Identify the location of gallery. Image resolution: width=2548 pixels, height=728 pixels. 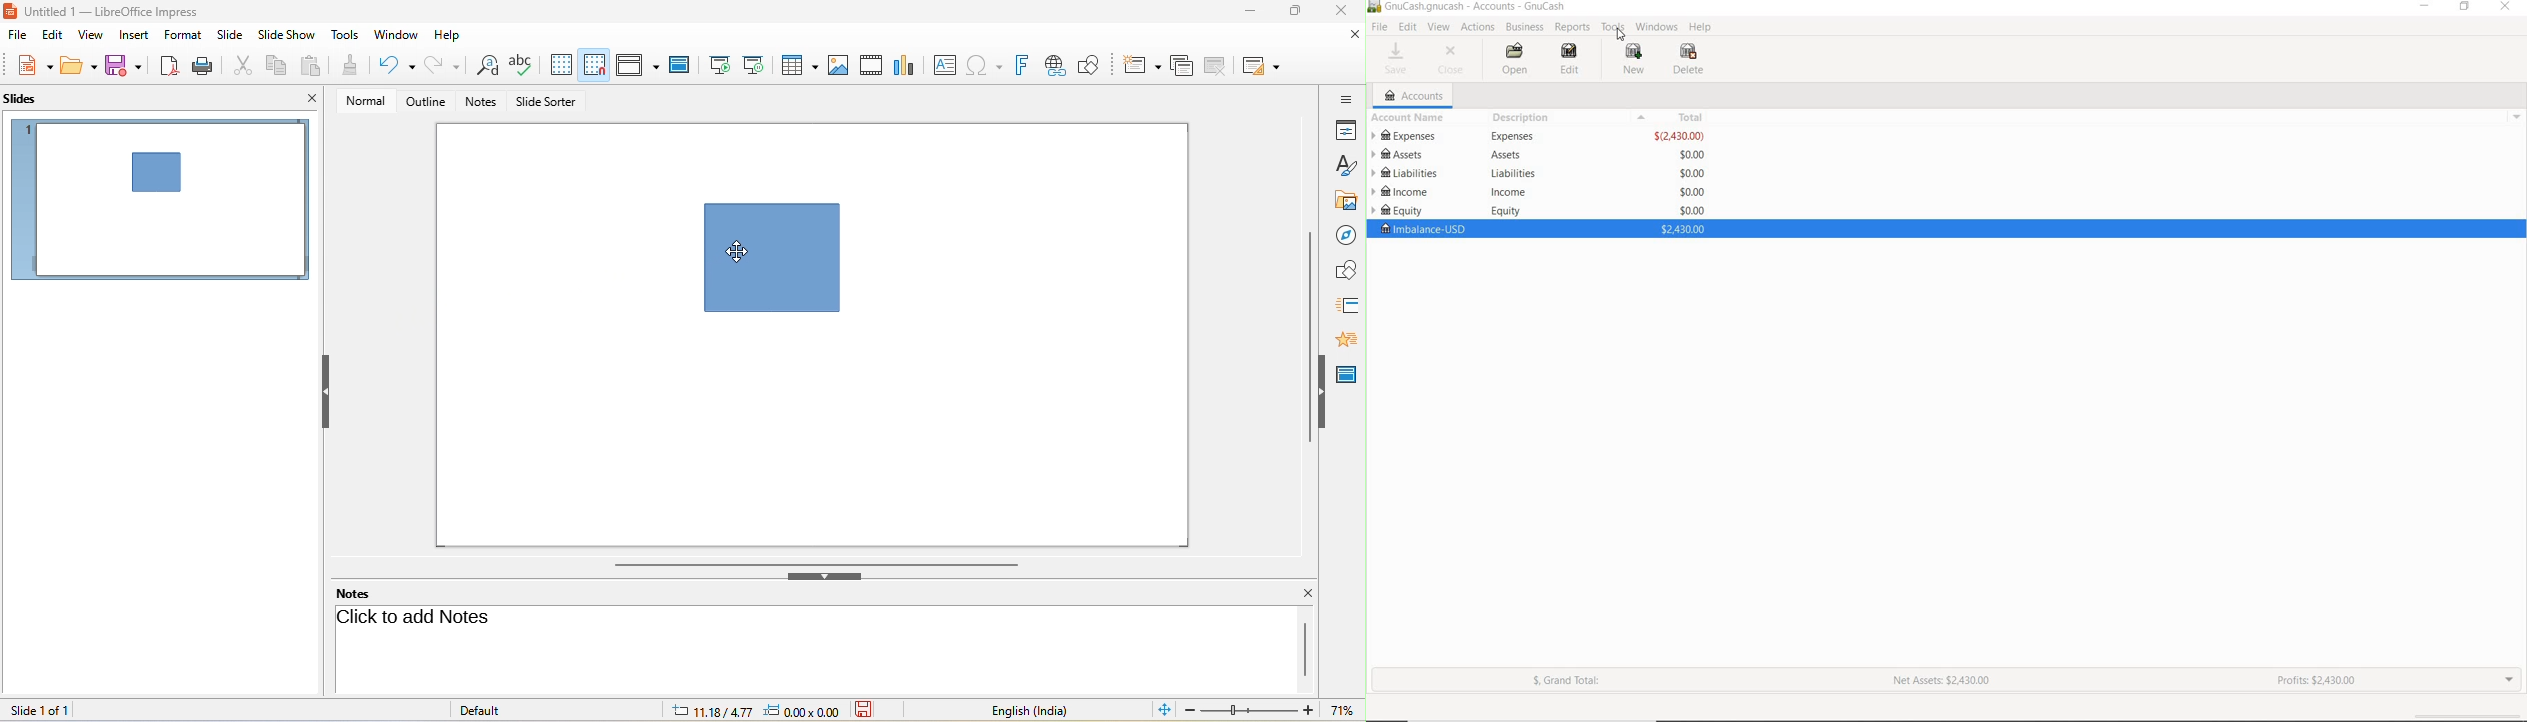
(1342, 198).